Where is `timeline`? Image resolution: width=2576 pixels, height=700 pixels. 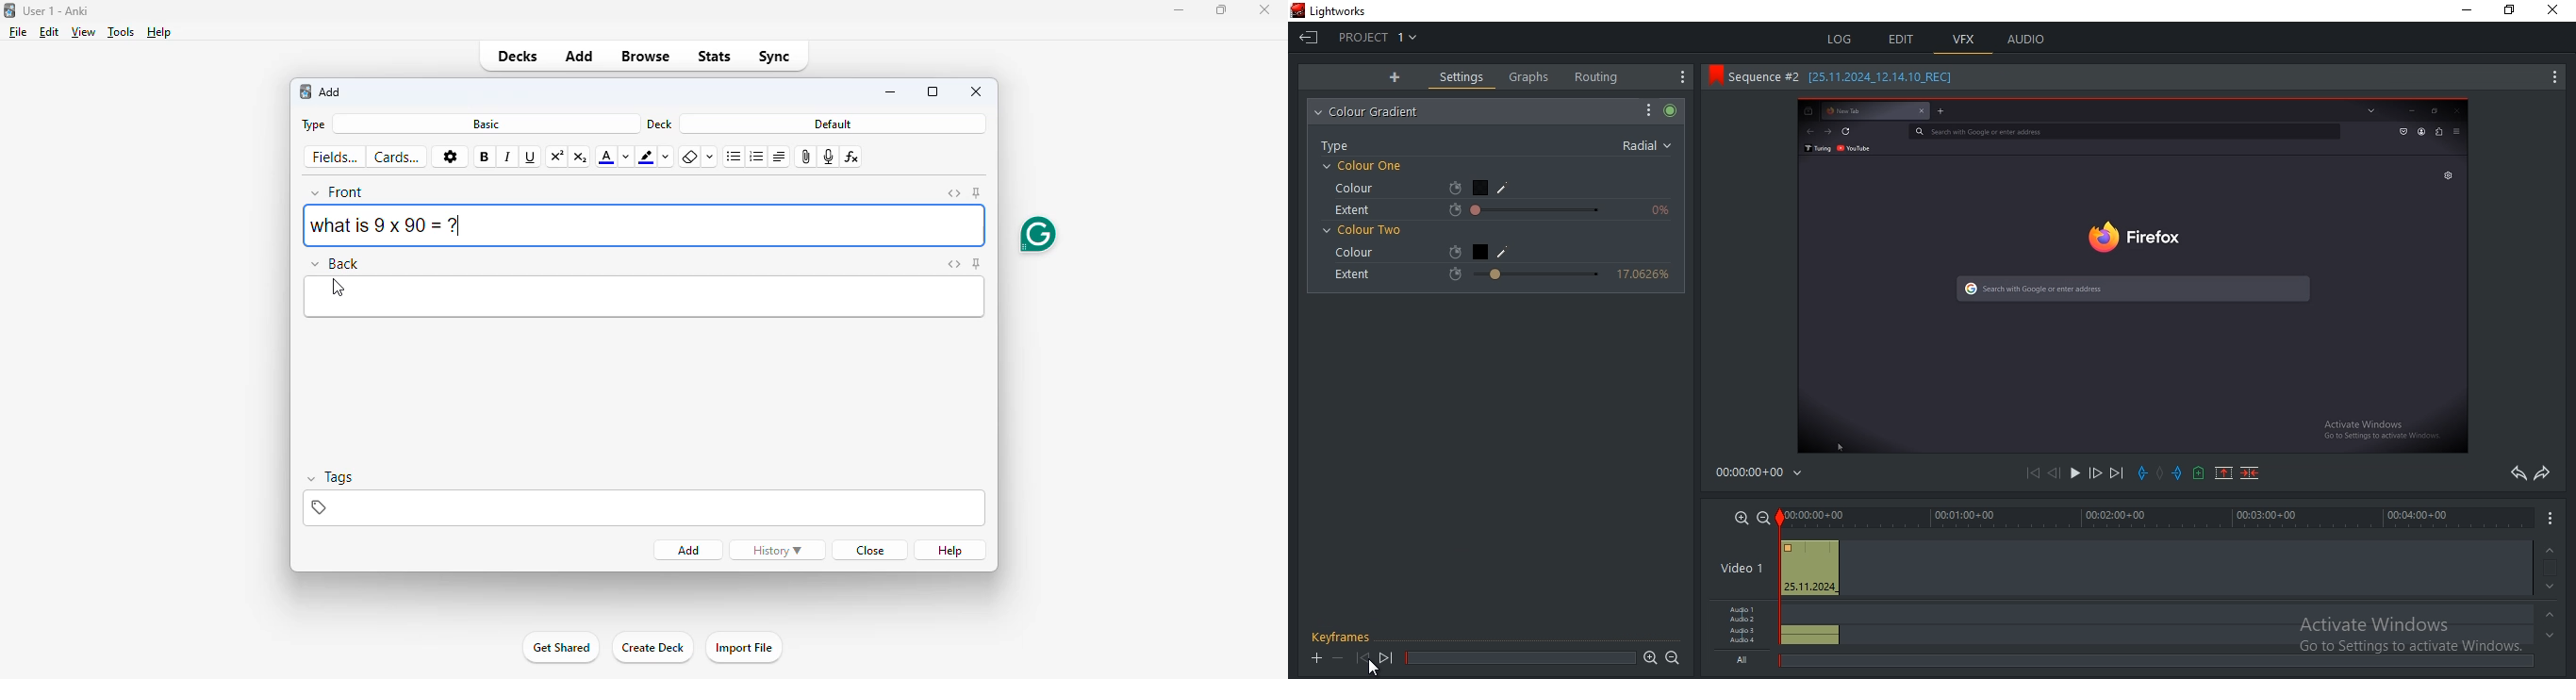 timeline is located at coordinates (2156, 517).